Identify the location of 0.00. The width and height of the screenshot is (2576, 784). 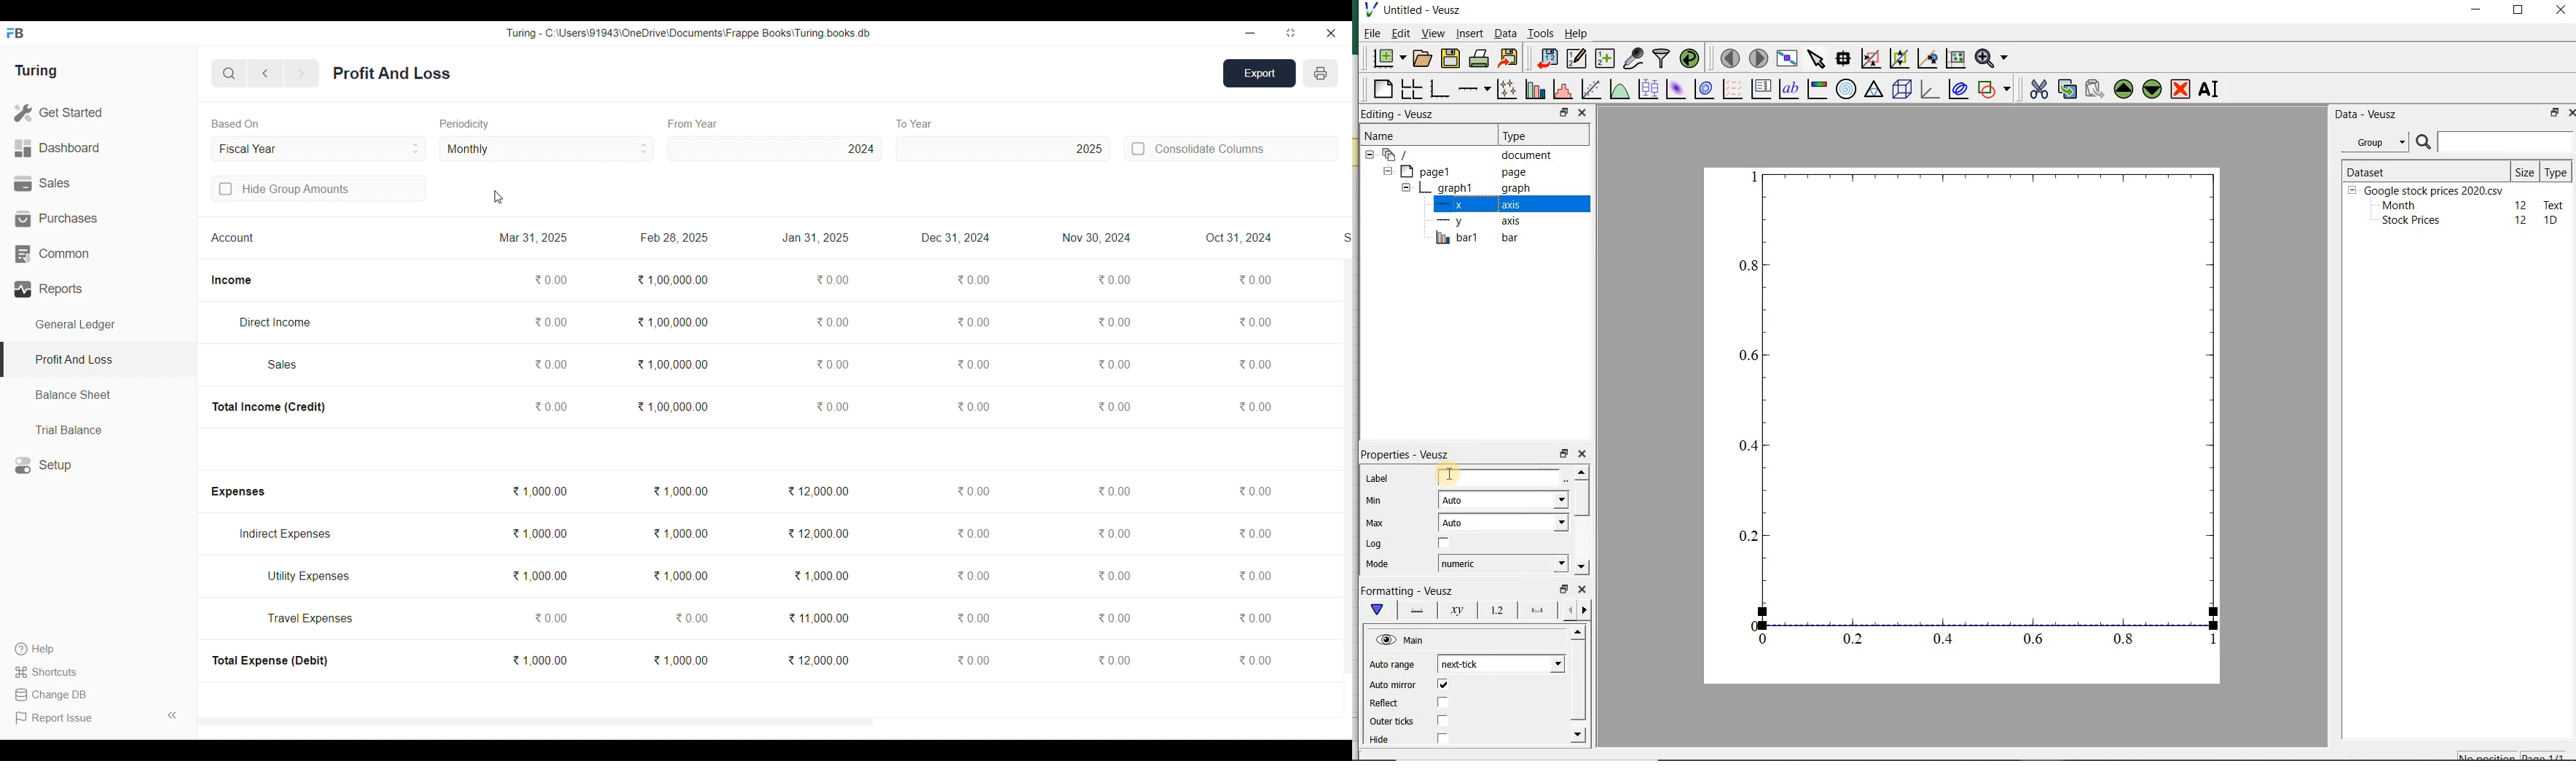
(1113, 364).